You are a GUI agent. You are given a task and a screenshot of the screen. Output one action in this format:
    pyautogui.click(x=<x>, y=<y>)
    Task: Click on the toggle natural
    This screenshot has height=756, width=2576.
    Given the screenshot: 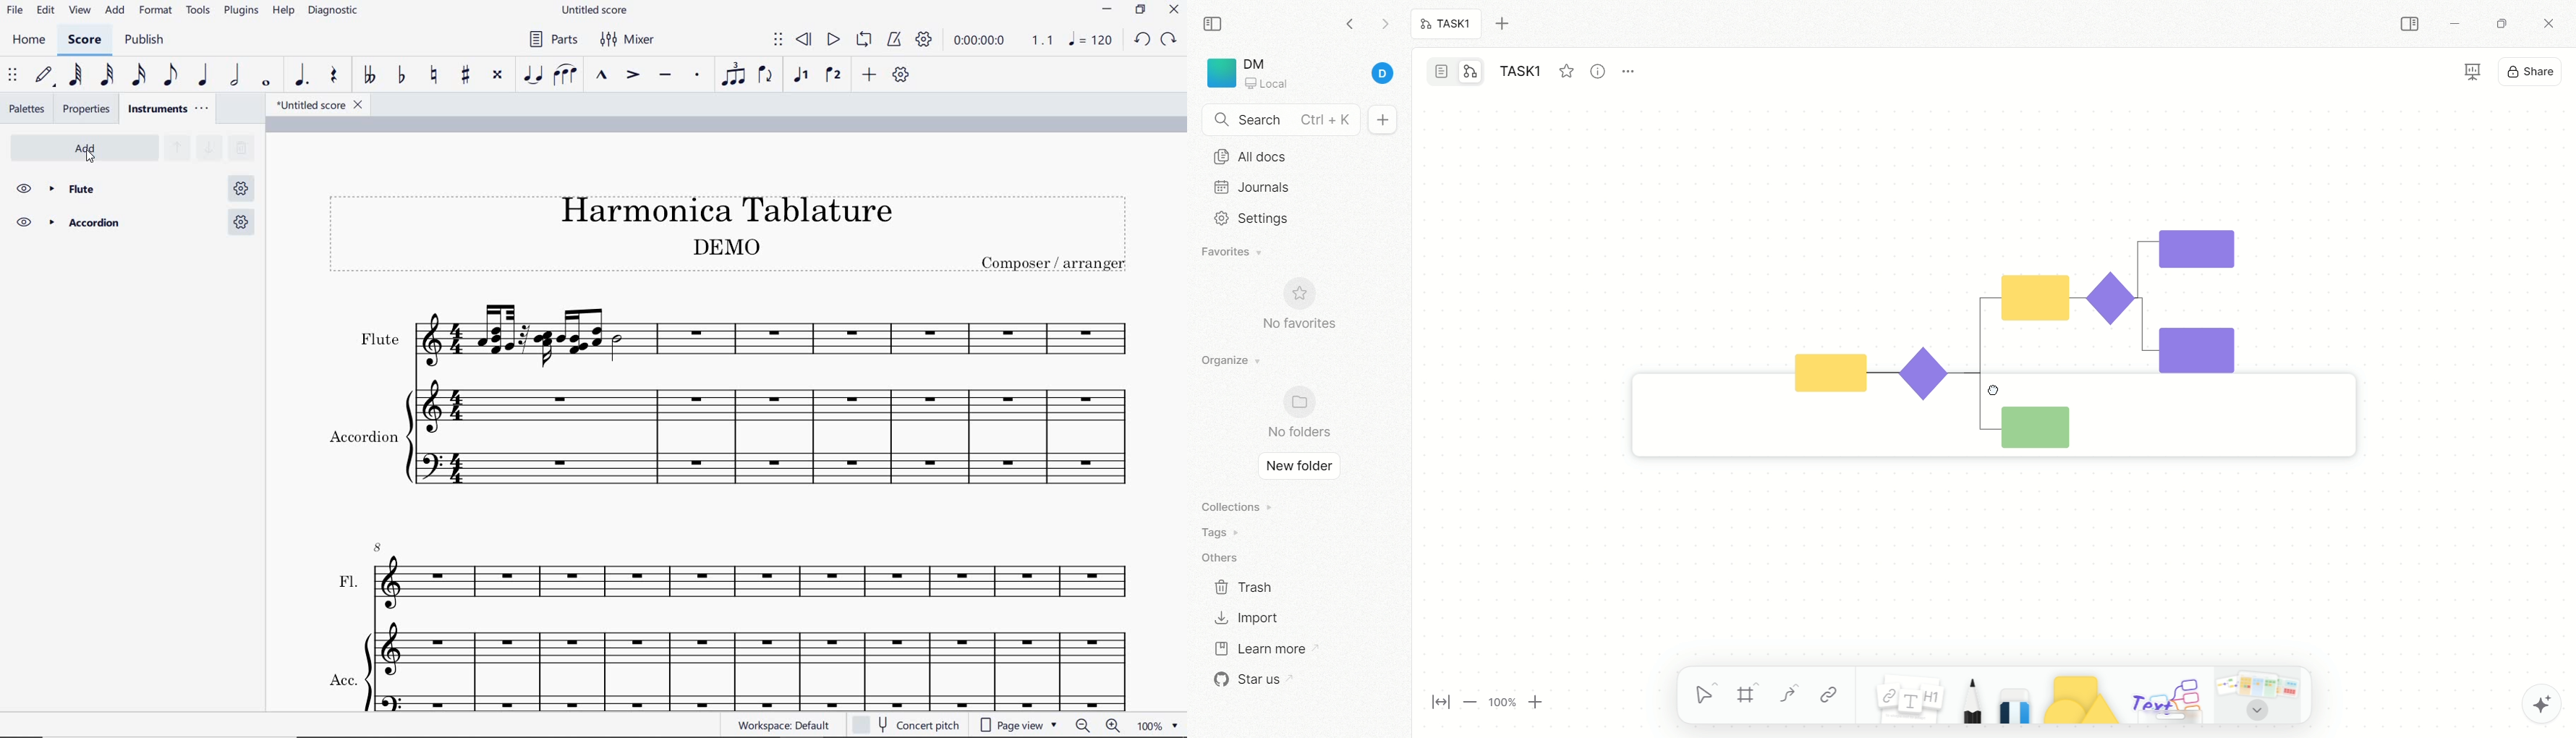 What is the action you would take?
    pyautogui.click(x=433, y=76)
    